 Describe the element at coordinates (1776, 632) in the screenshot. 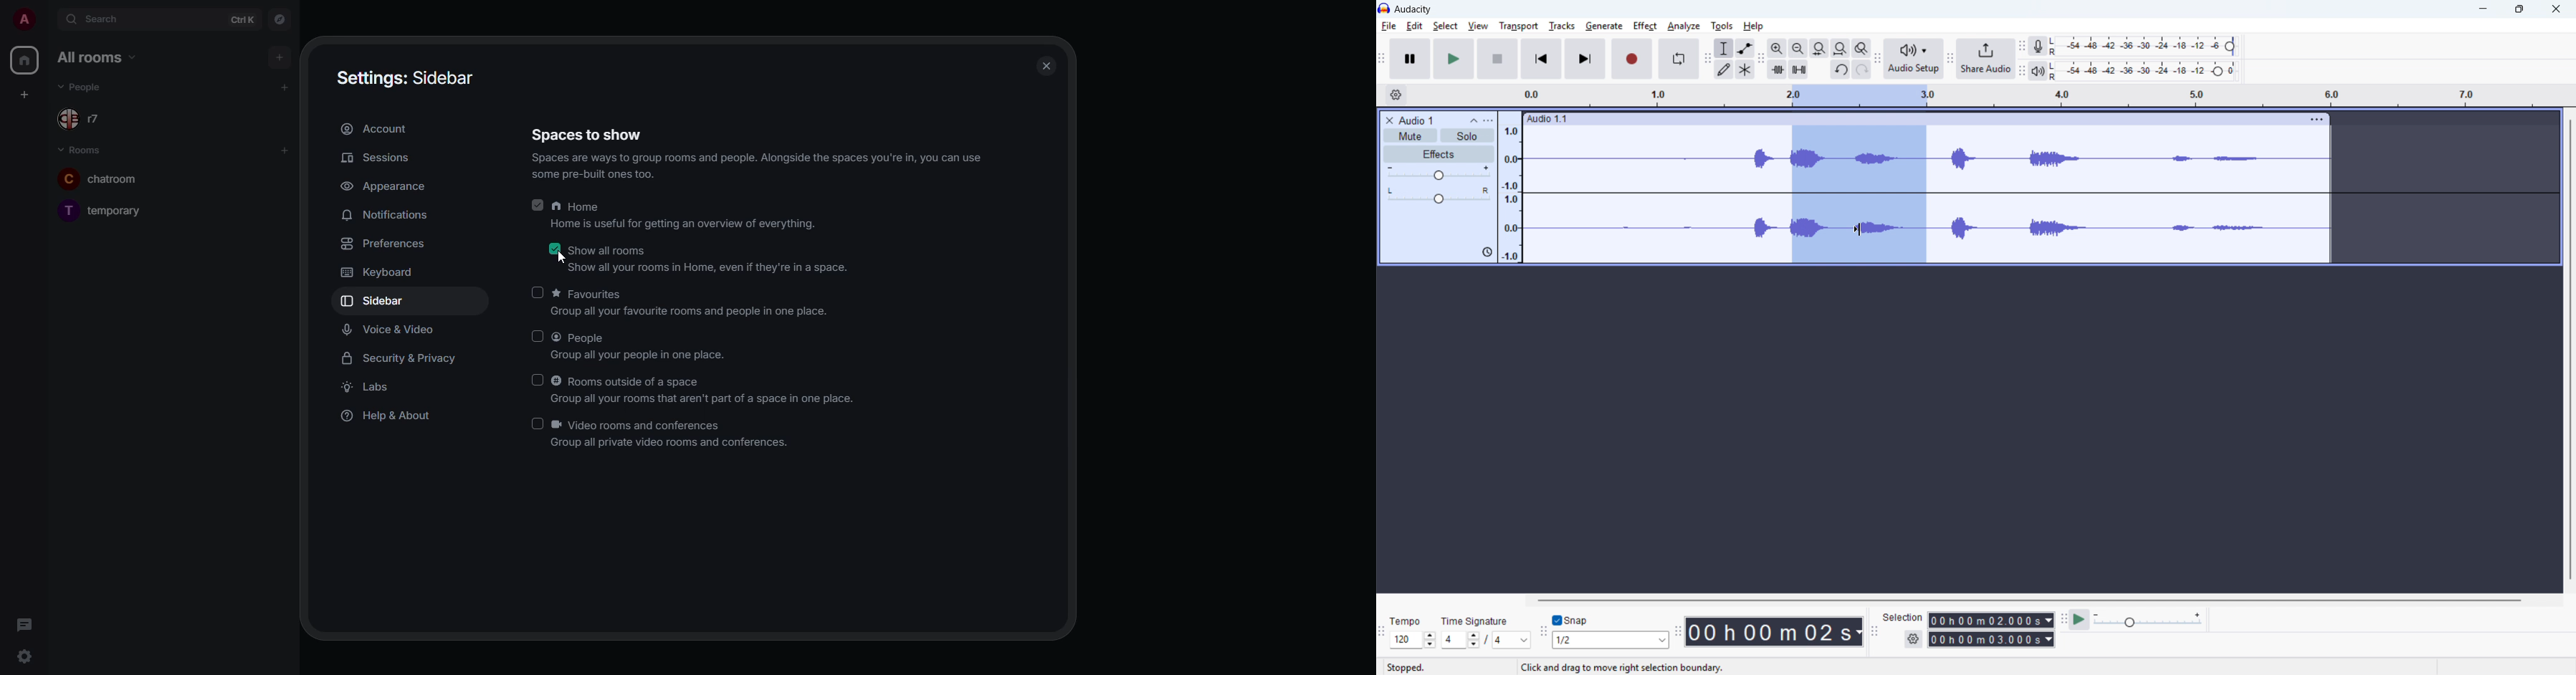

I see `00 h 00 m 02 s` at that location.